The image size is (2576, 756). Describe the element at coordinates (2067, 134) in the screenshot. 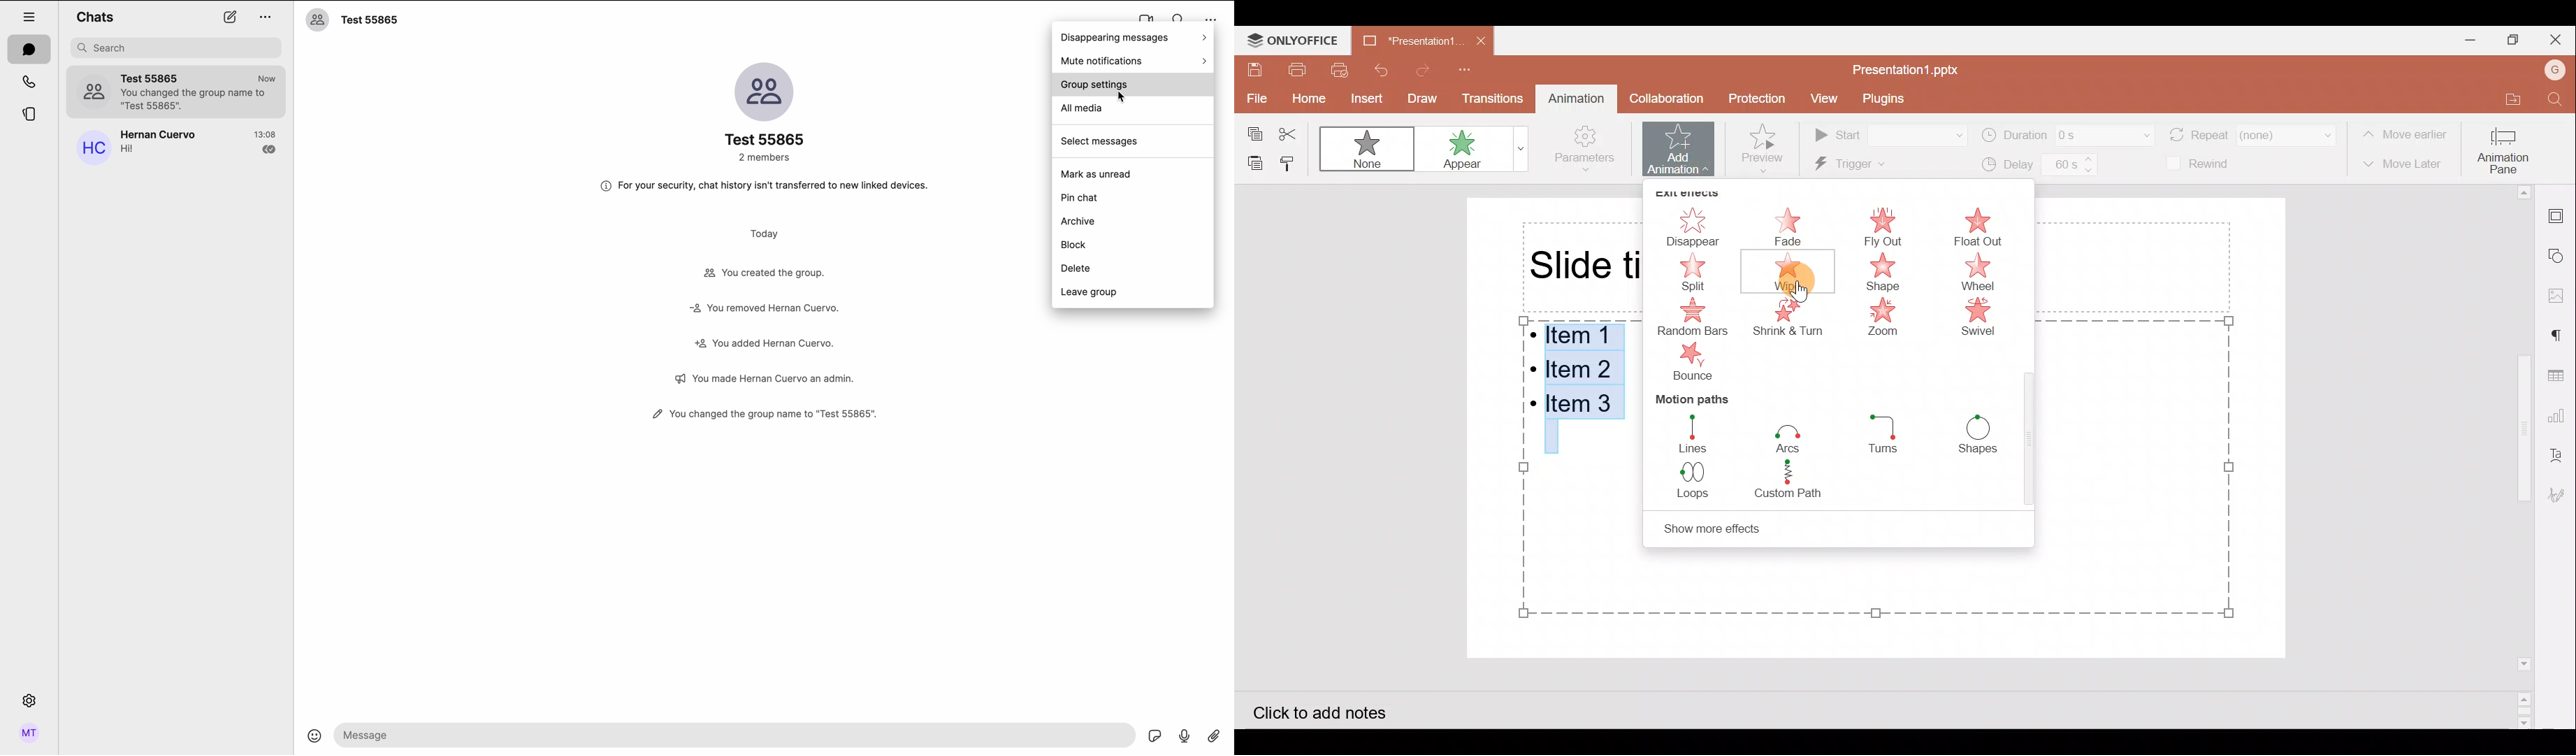

I see `Duration` at that location.